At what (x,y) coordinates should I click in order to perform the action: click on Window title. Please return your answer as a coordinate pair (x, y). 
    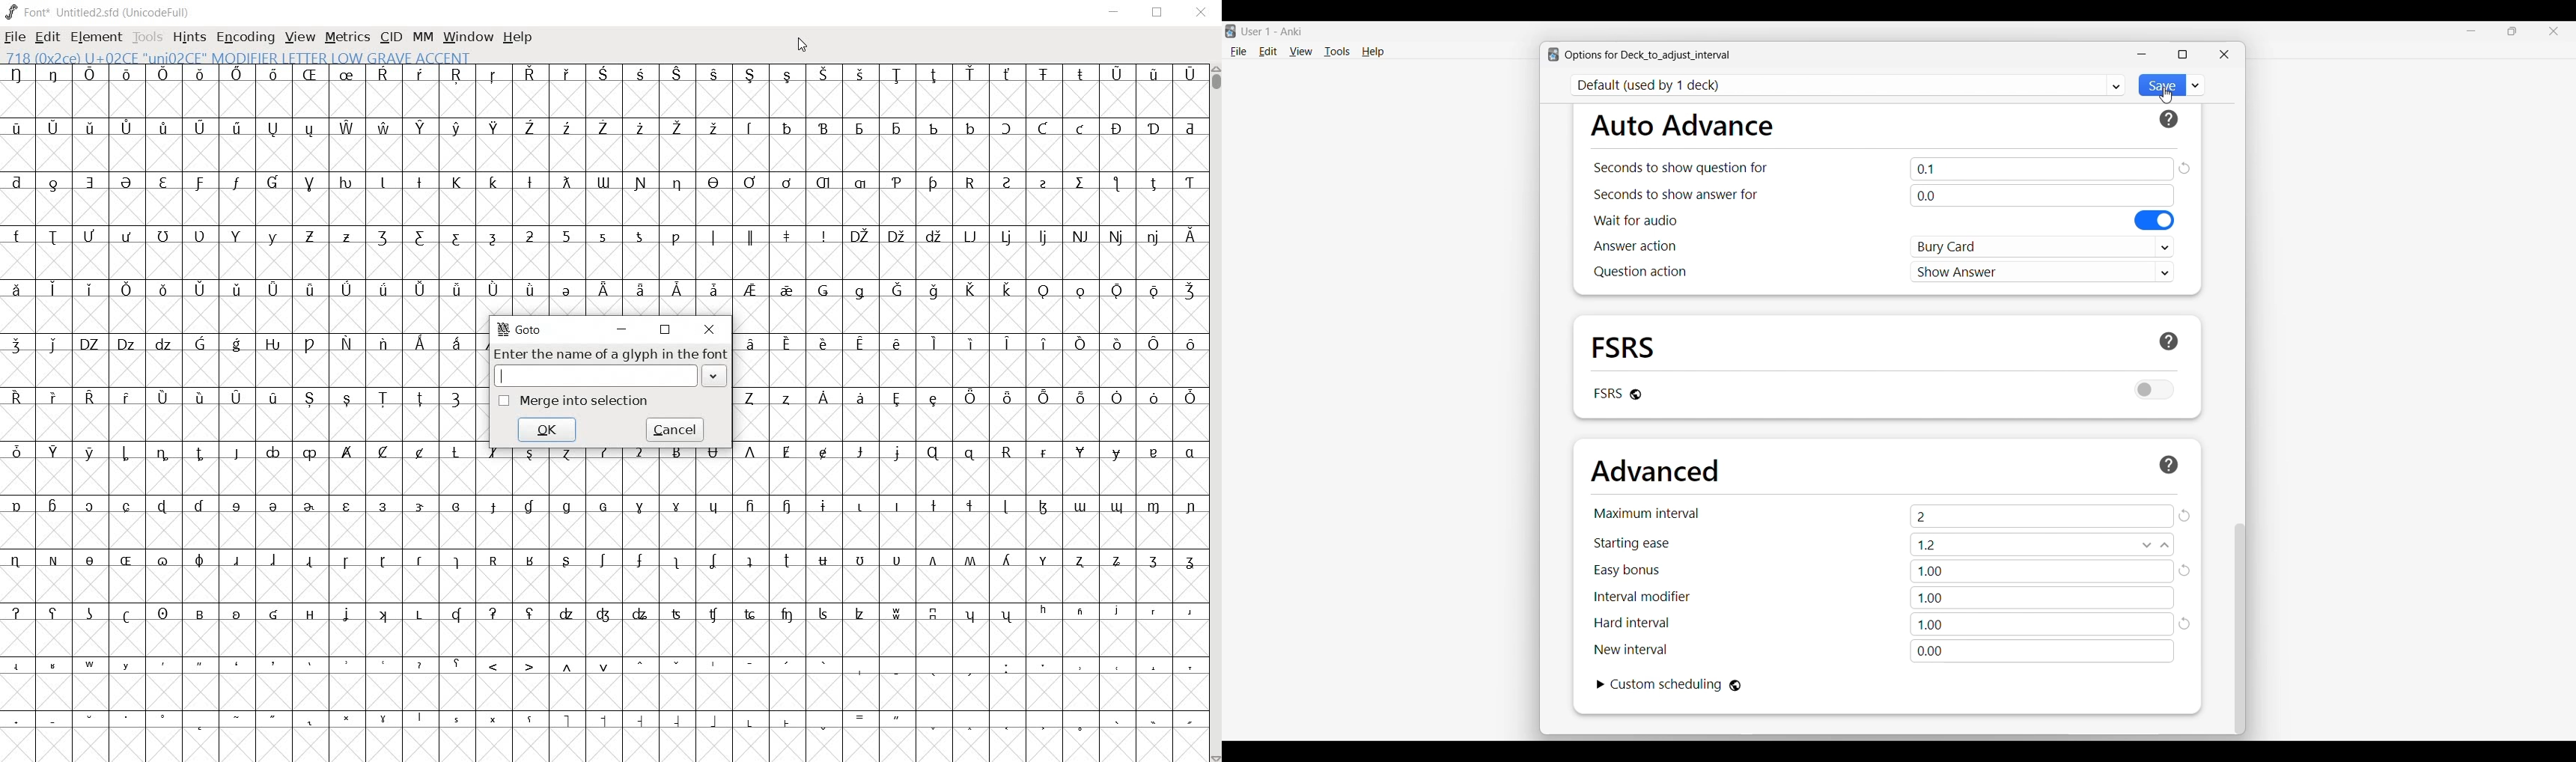
    Looking at the image, I should click on (1648, 55).